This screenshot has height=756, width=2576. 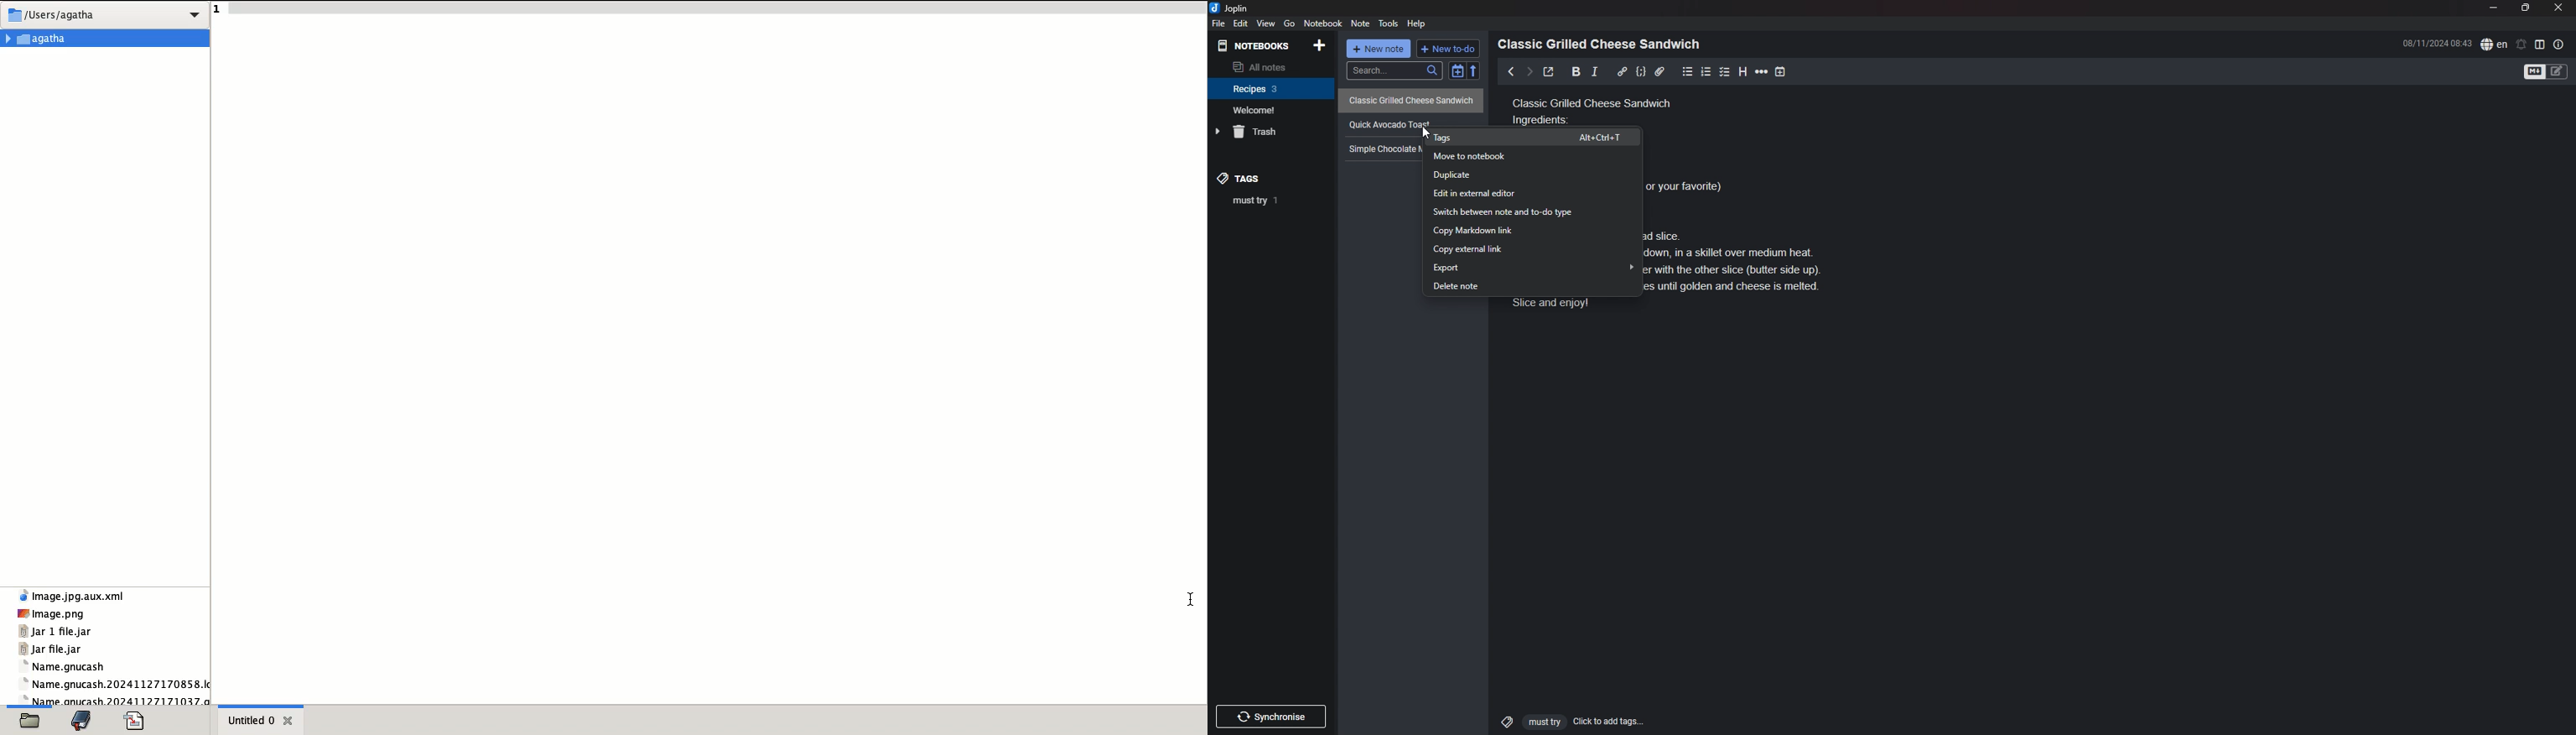 What do you see at coordinates (1412, 99) in the screenshot?
I see `Classic Grilled Cheese Sandwich` at bounding box center [1412, 99].